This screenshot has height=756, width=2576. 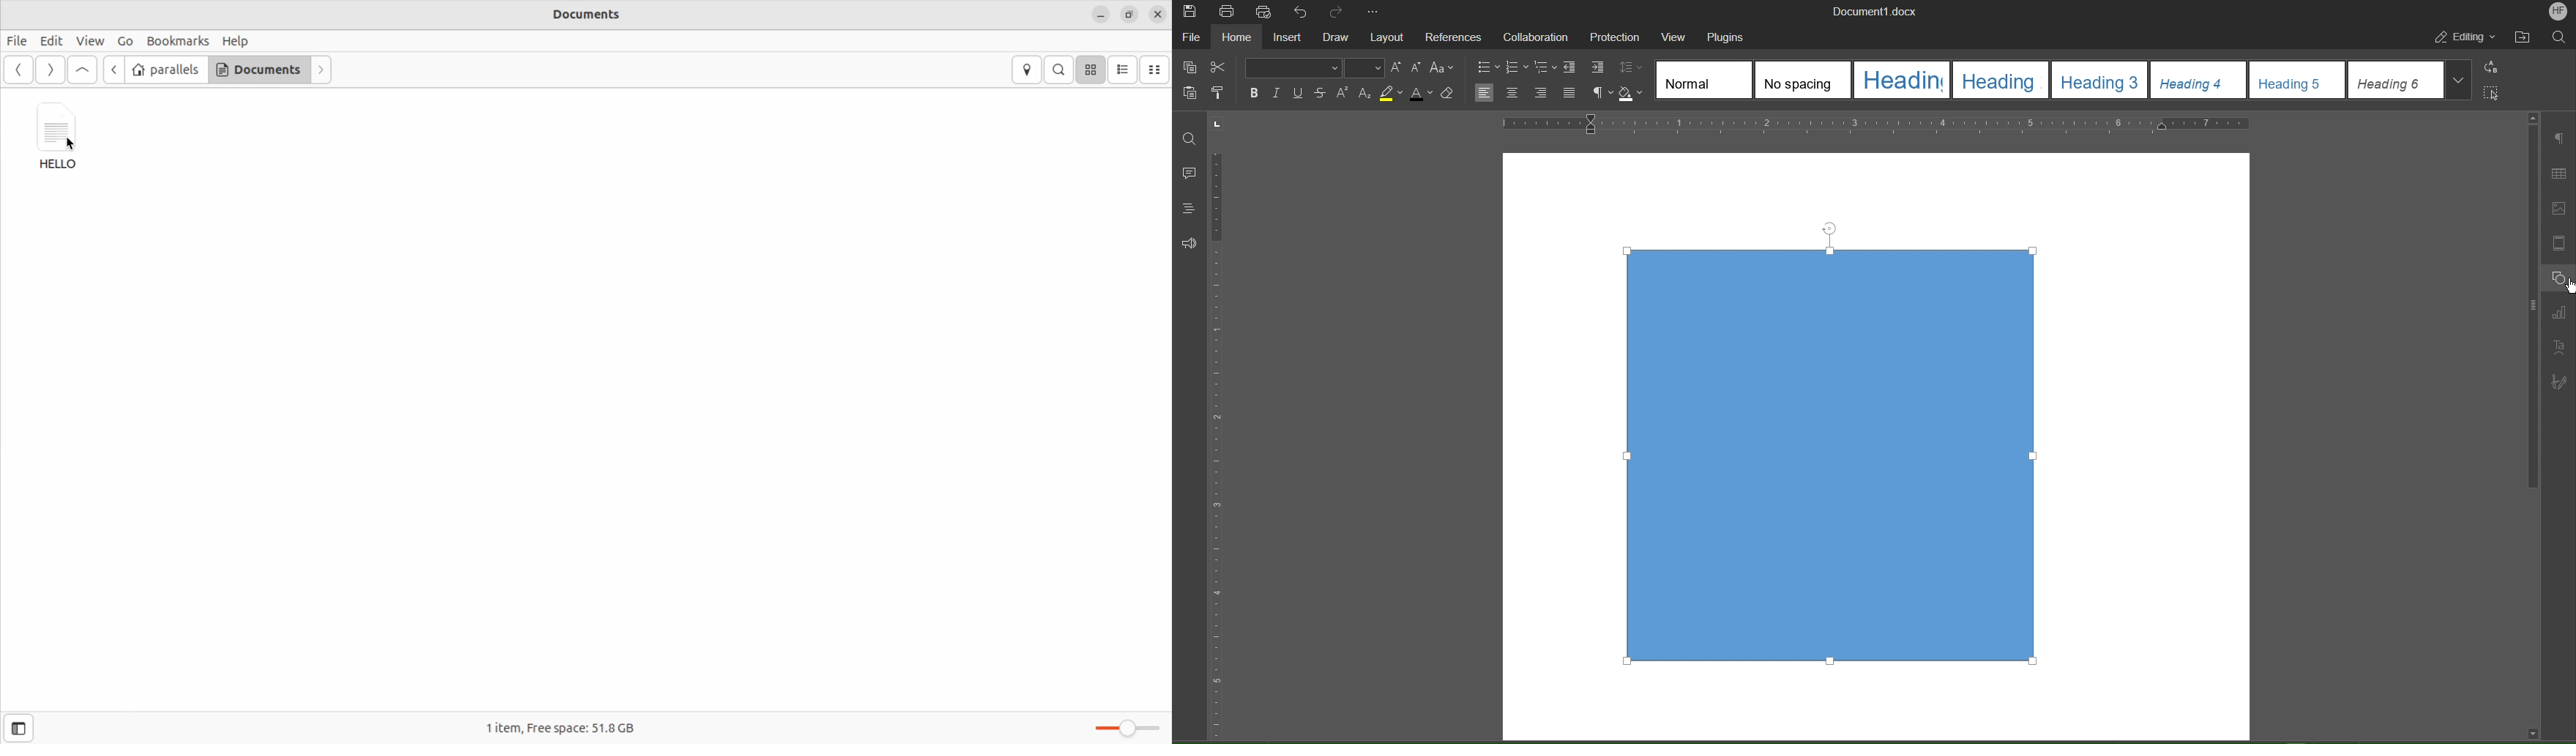 I want to click on Number List, so click(x=1518, y=67).